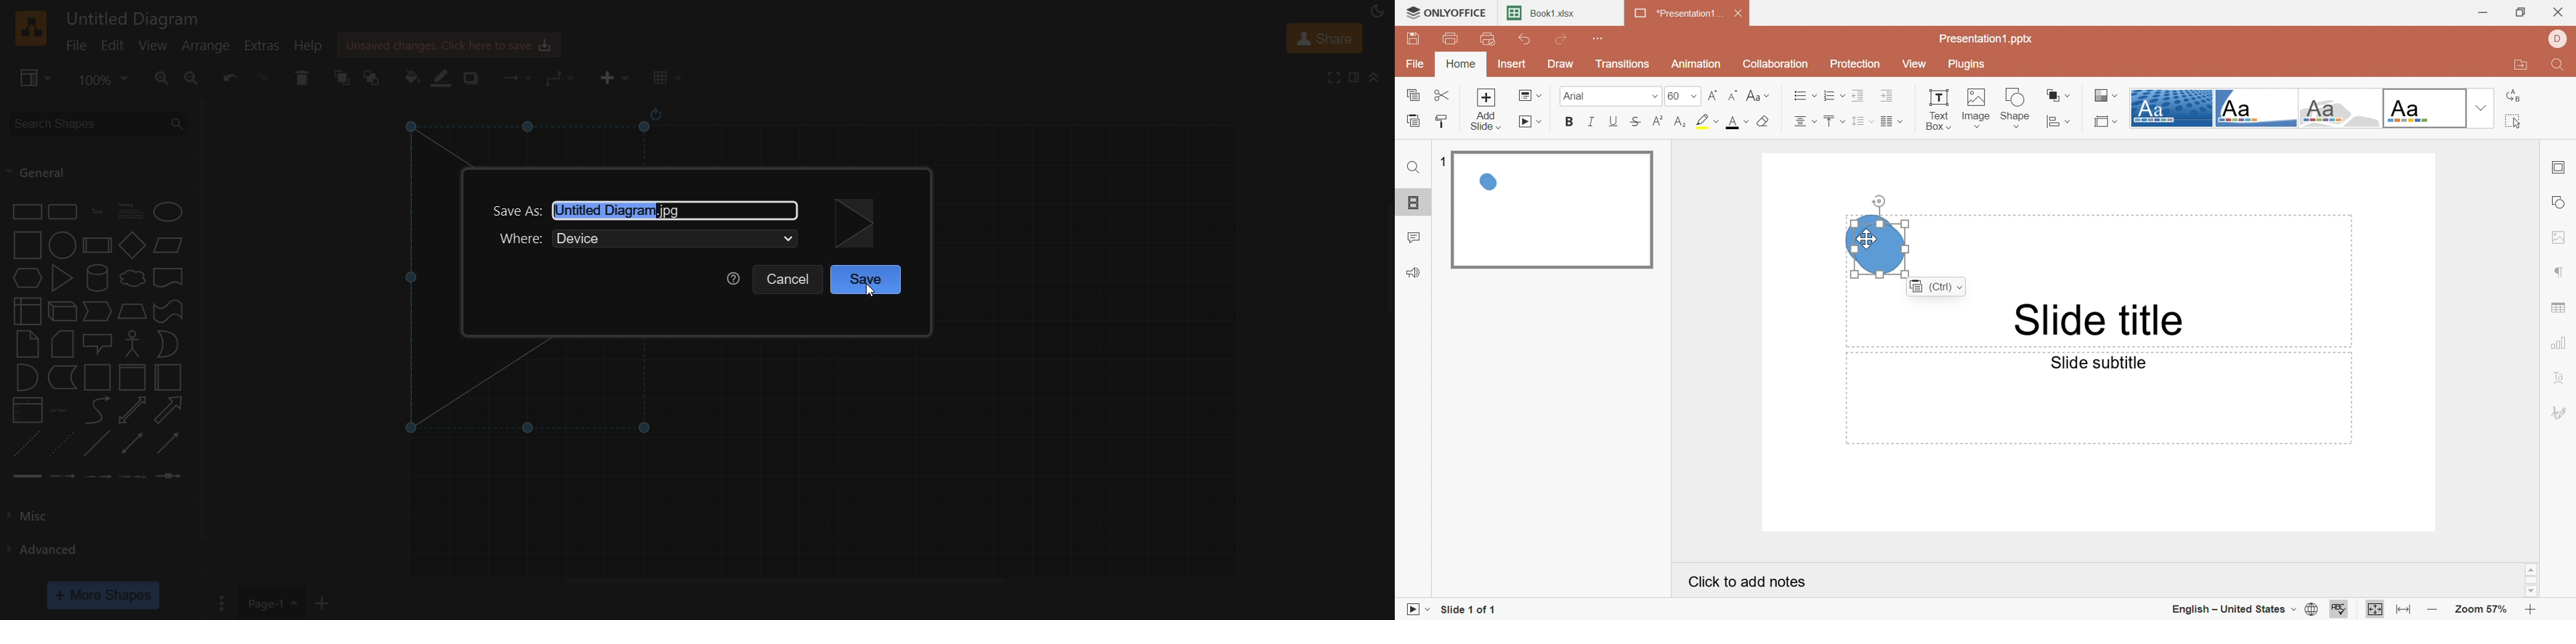 This screenshot has width=2576, height=644. Describe the element at coordinates (1834, 95) in the screenshot. I see `Numbering` at that location.